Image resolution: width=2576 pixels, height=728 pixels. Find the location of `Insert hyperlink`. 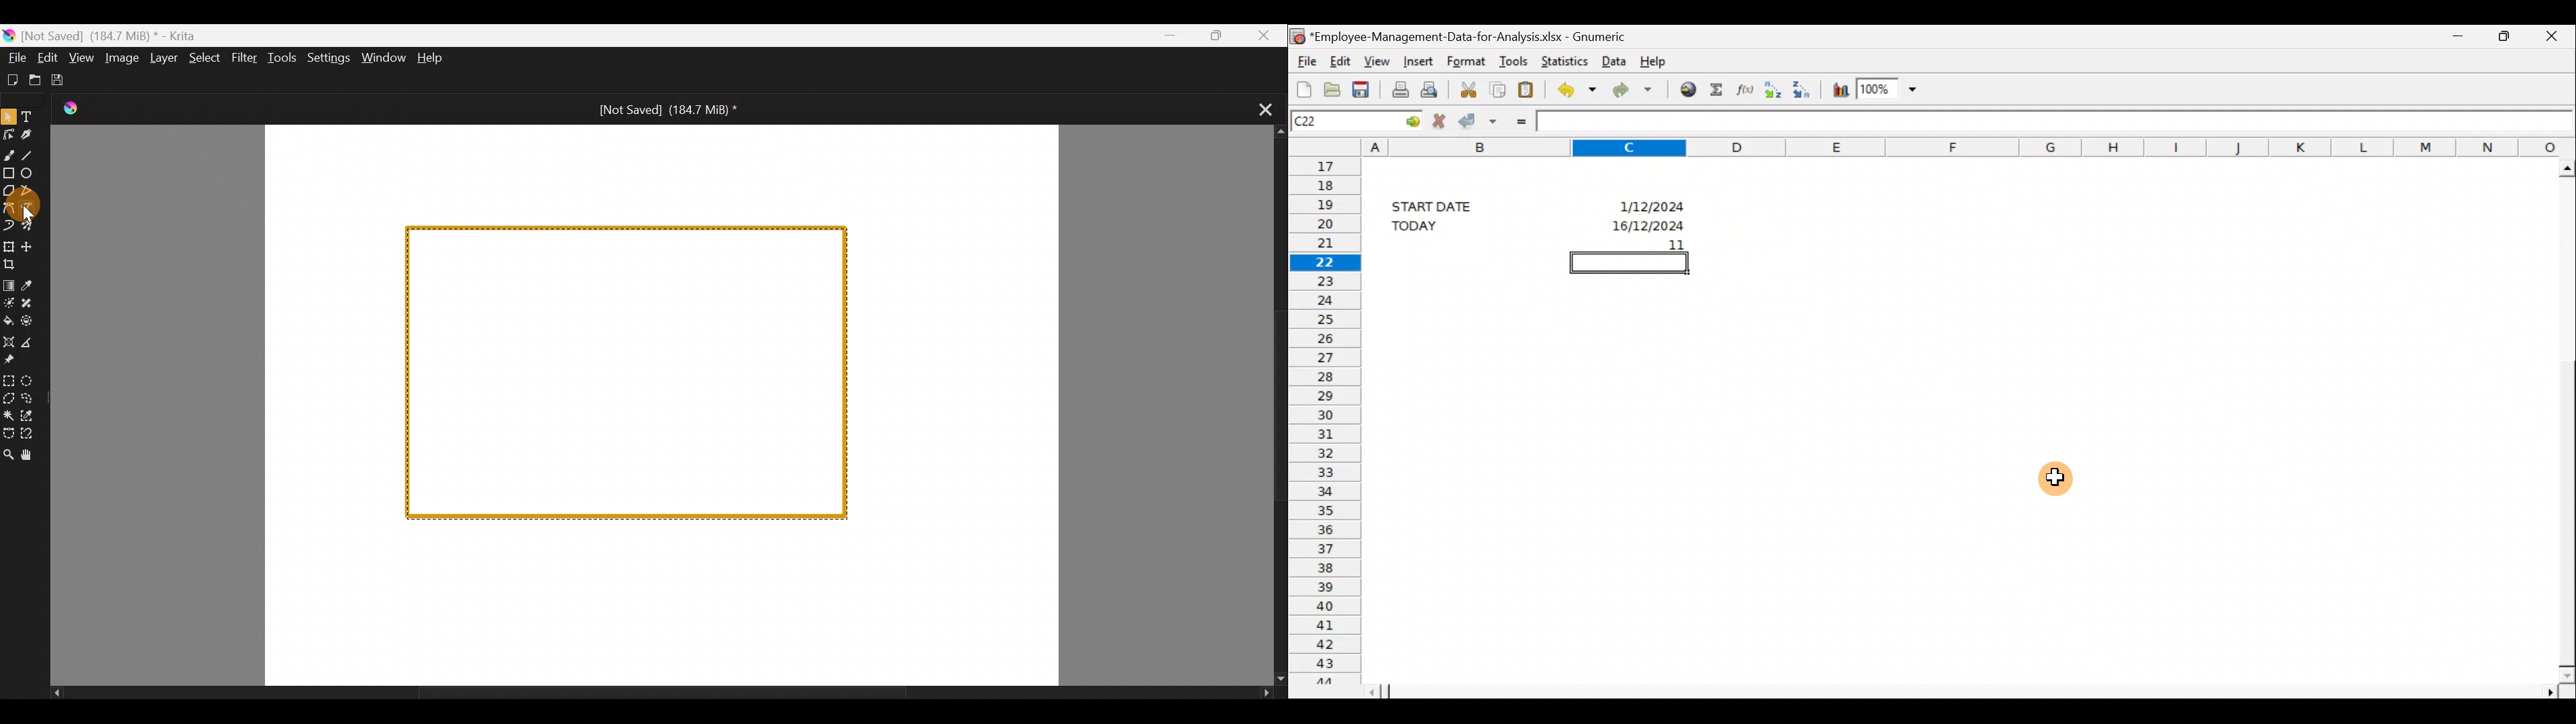

Insert hyperlink is located at coordinates (1683, 90).